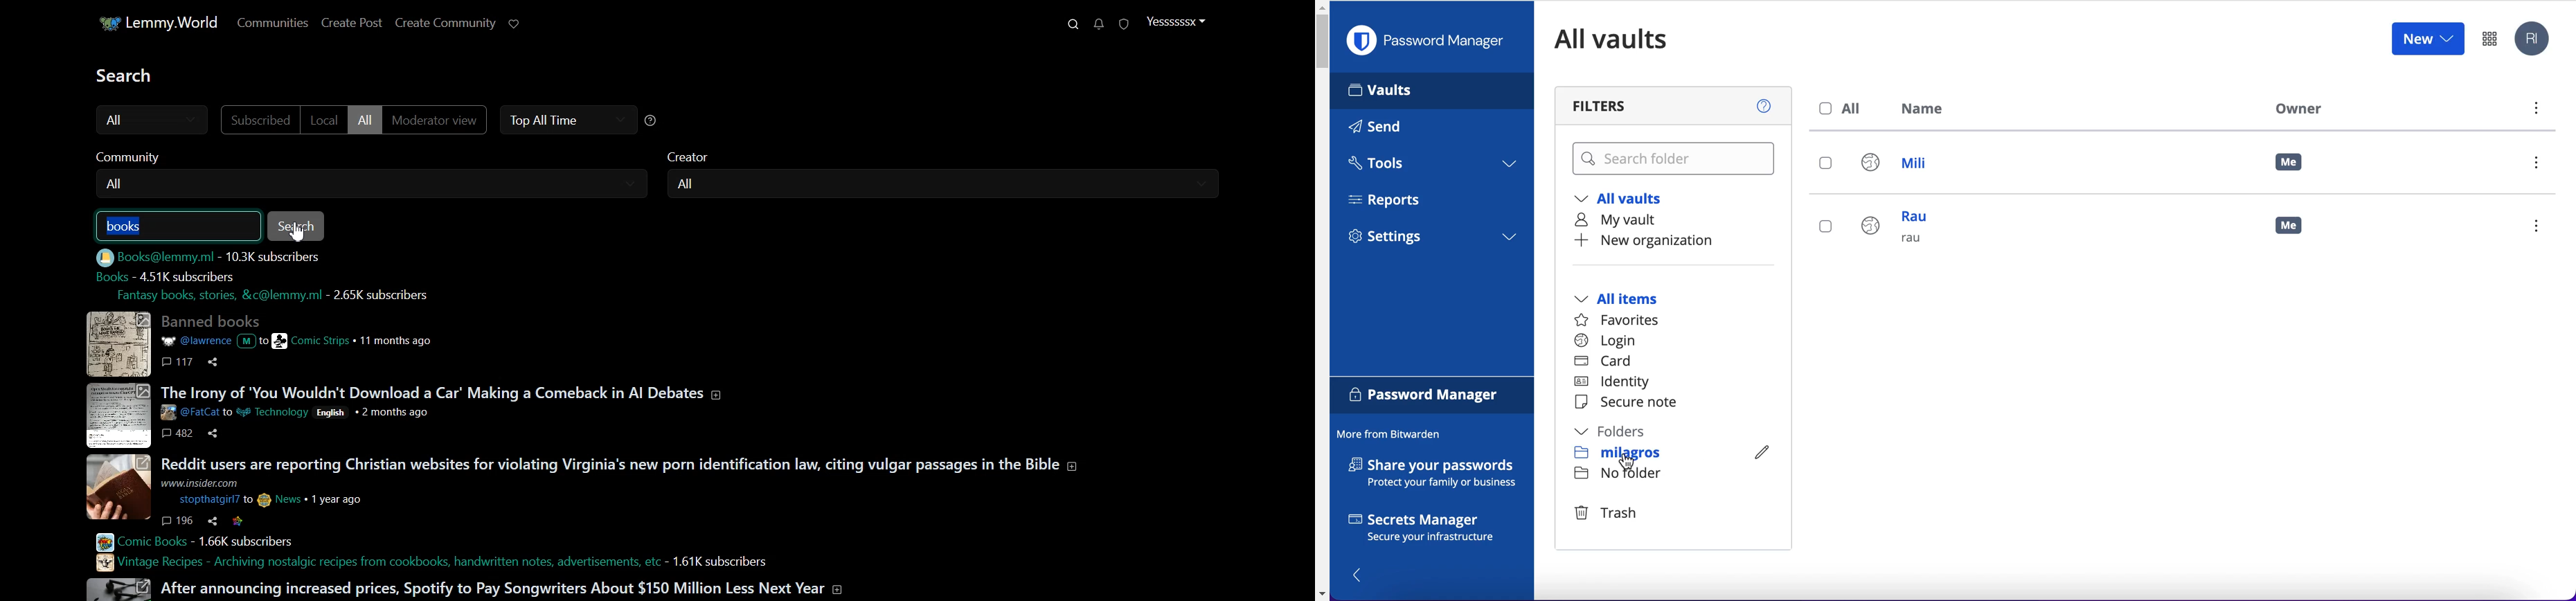  I want to click on identity, so click(1616, 382).